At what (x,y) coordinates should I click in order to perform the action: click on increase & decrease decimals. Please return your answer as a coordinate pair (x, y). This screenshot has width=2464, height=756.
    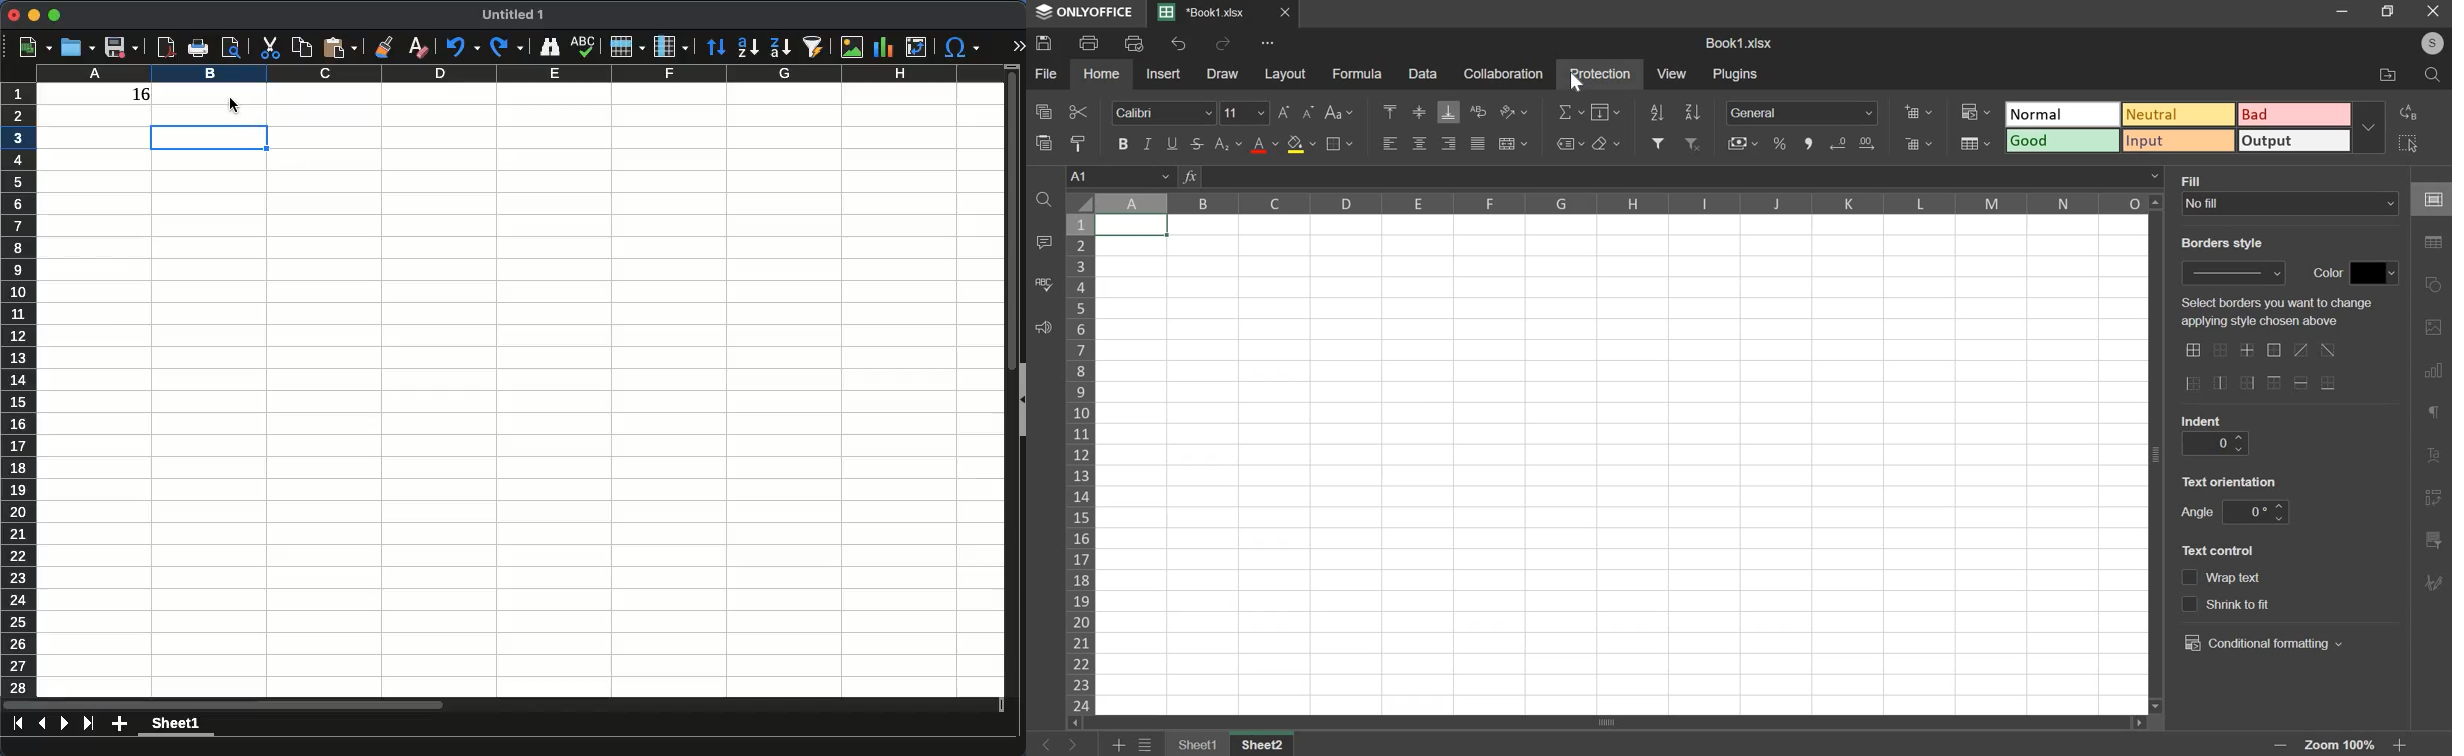
    Looking at the image, I should click on (1853, 143).